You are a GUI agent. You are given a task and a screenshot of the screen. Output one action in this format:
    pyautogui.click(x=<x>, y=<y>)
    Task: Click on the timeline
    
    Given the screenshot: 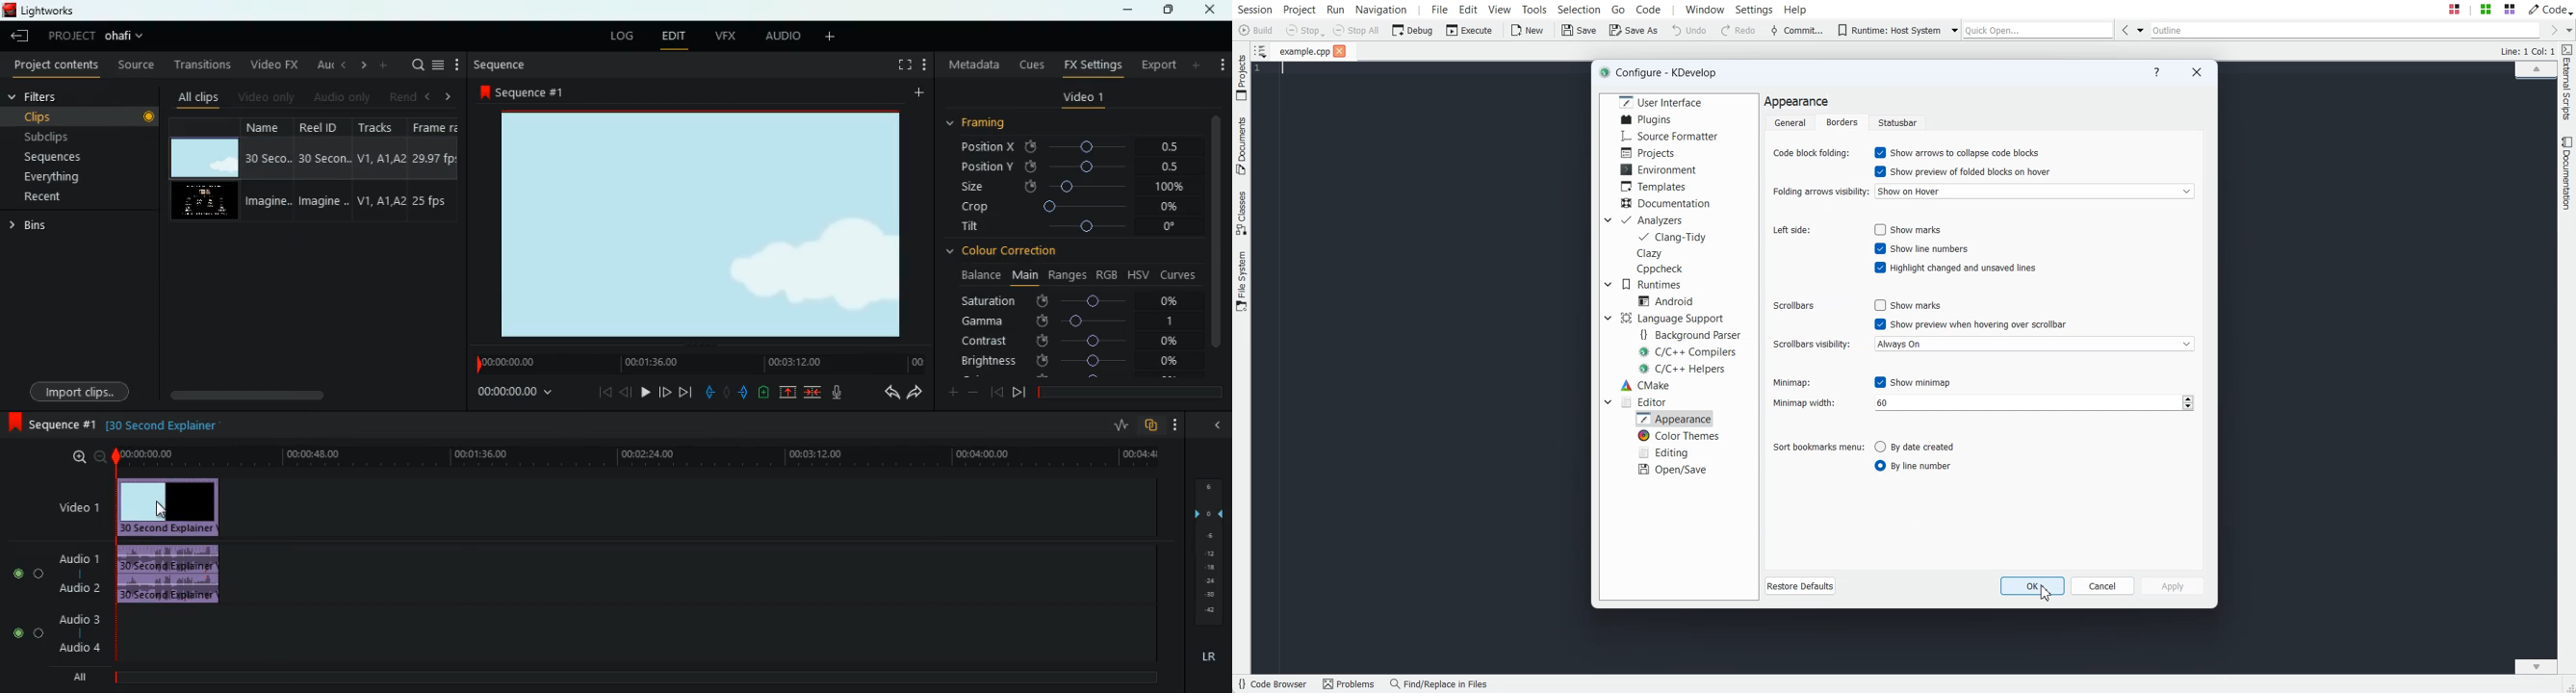 What is the action you would take?
    pyautogui.click(x=698, y=363)
    